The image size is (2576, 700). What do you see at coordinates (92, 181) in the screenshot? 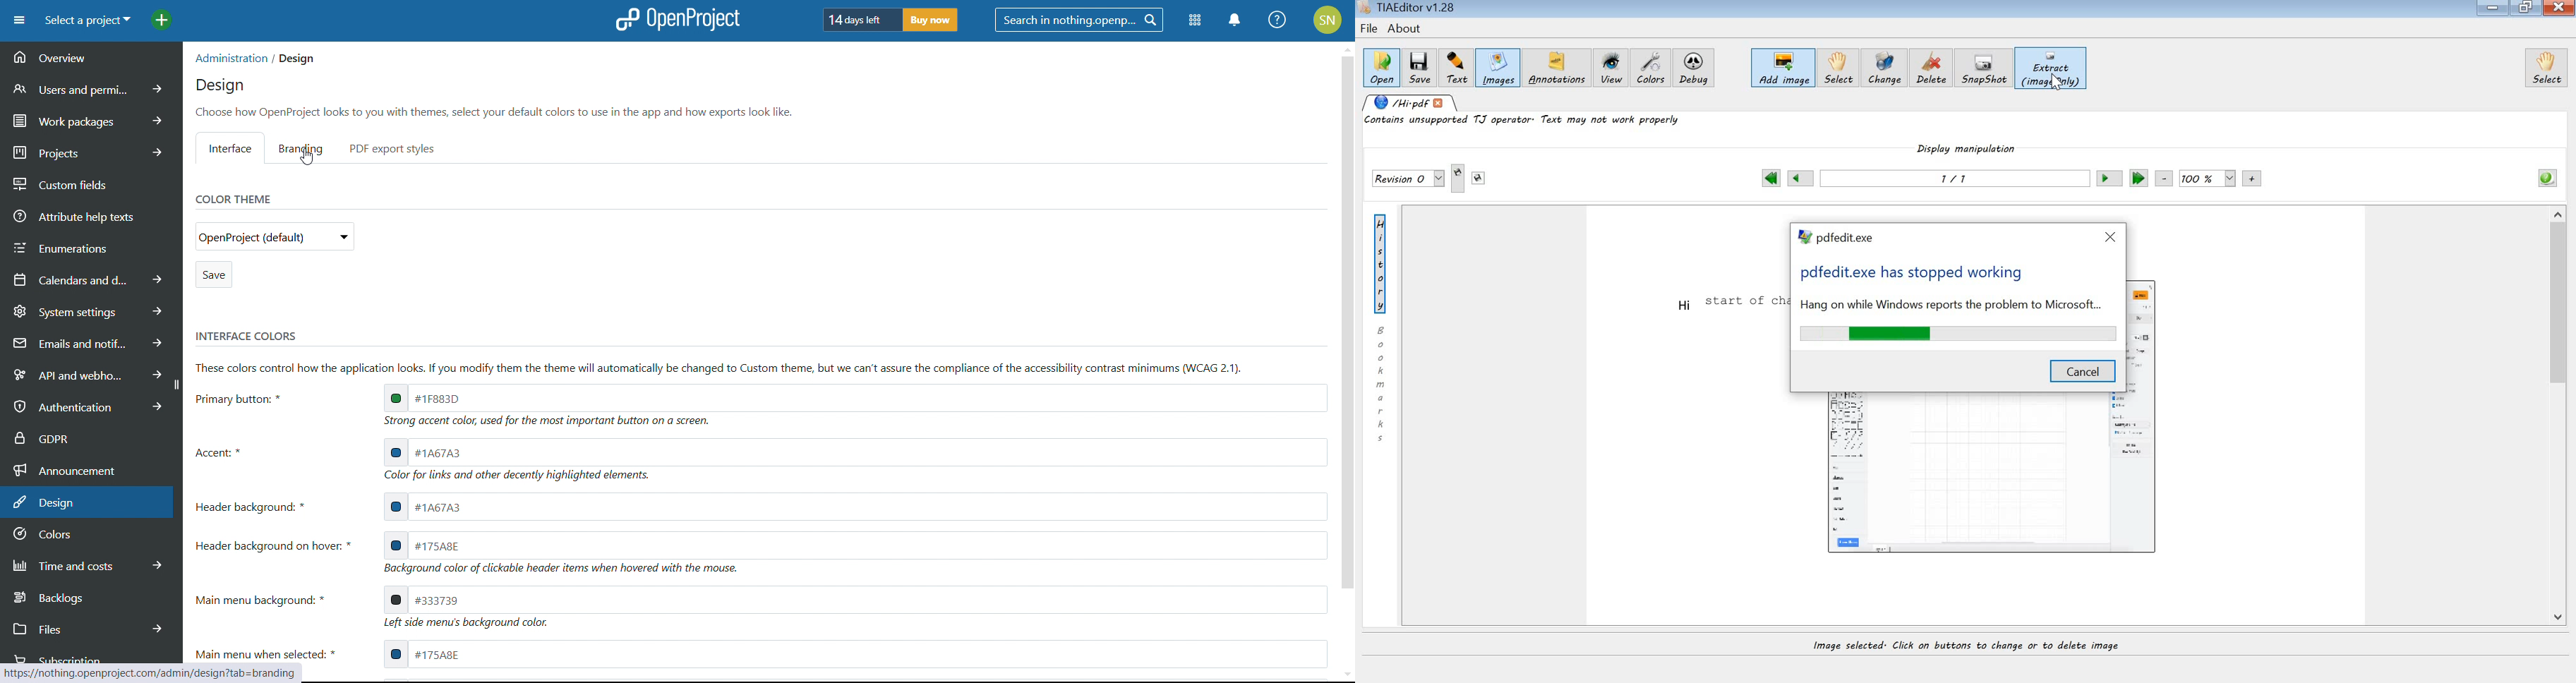
I see `custom fields` at bounding box center [92, 181].